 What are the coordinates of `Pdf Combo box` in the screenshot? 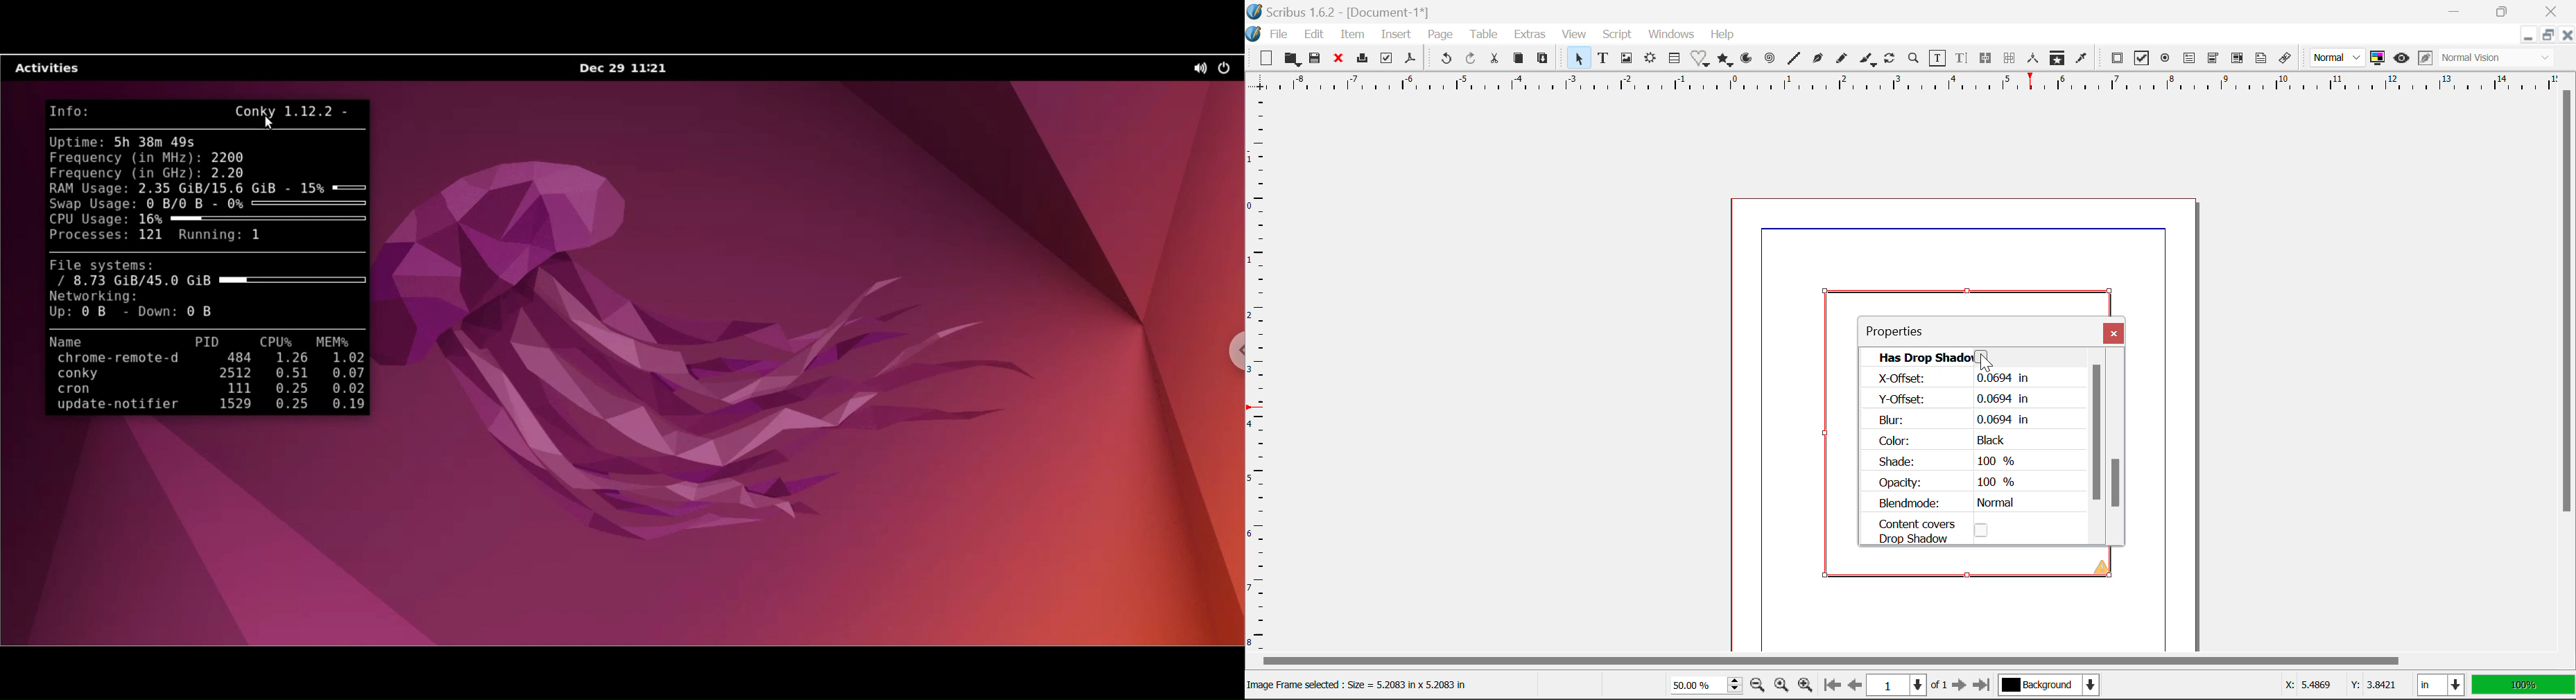 It's located at (2213, 60).